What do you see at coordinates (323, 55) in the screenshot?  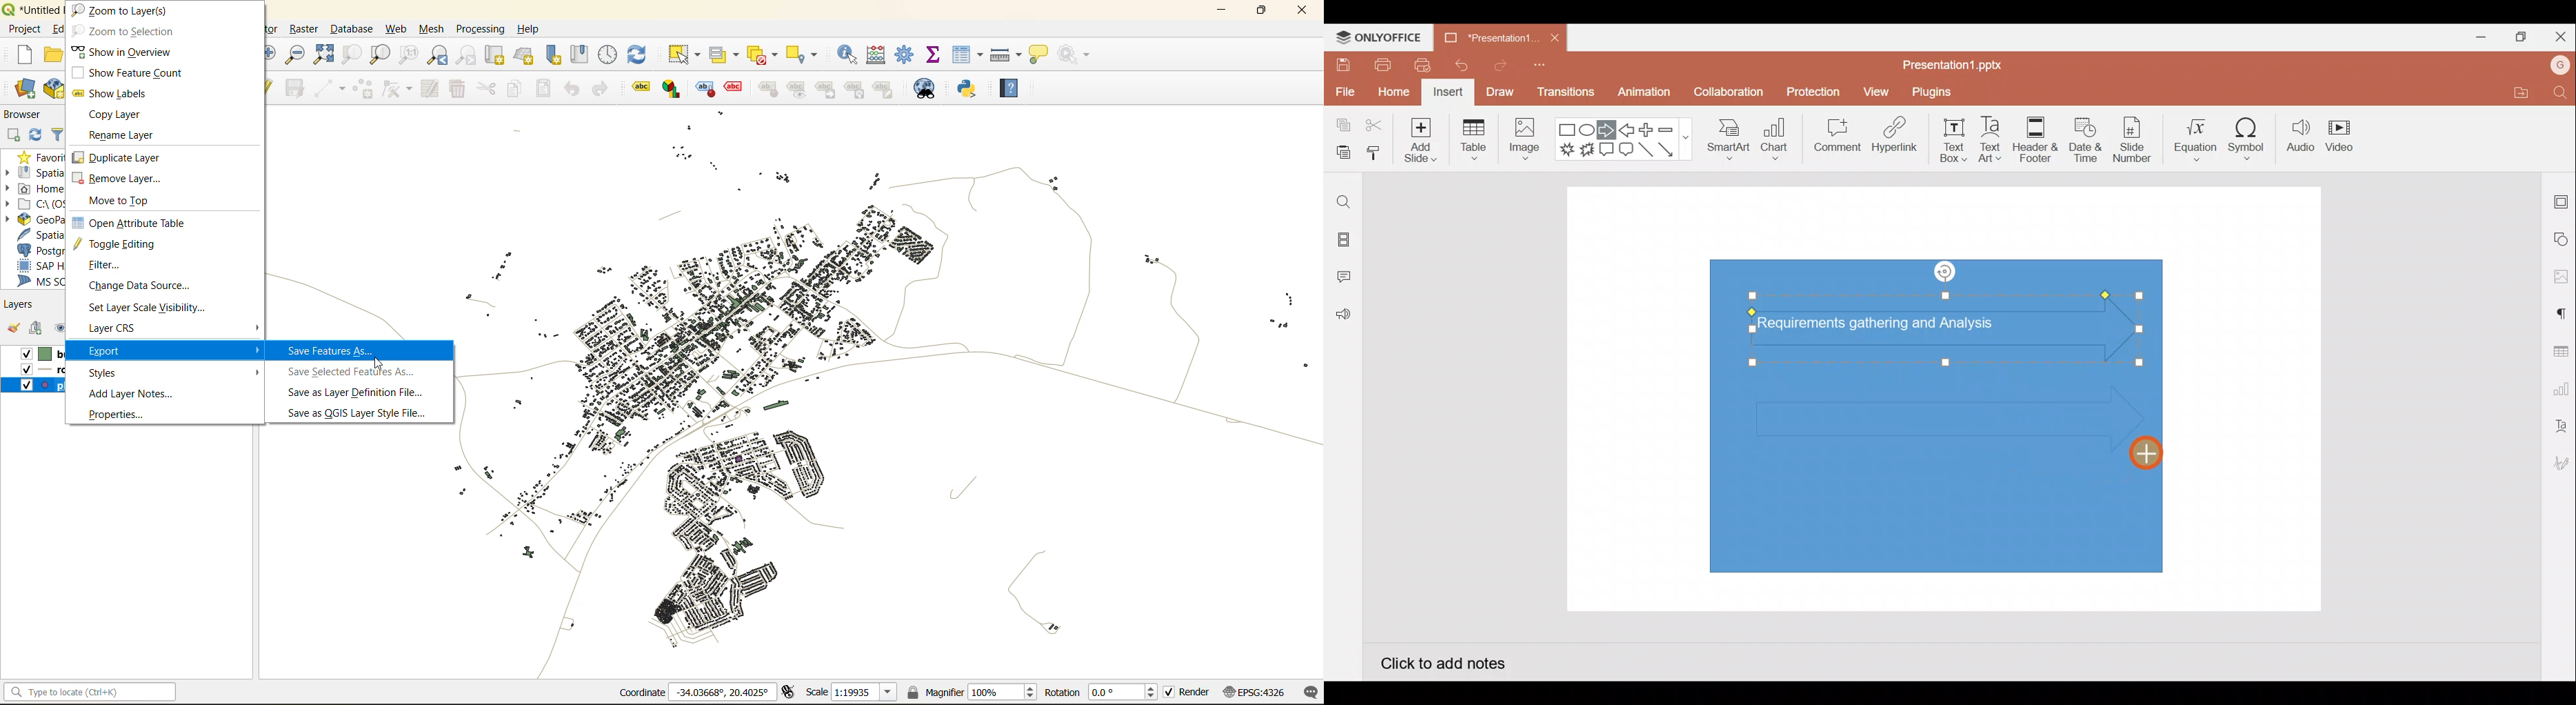 I see `zoom full` at bounding box center [323, 55].